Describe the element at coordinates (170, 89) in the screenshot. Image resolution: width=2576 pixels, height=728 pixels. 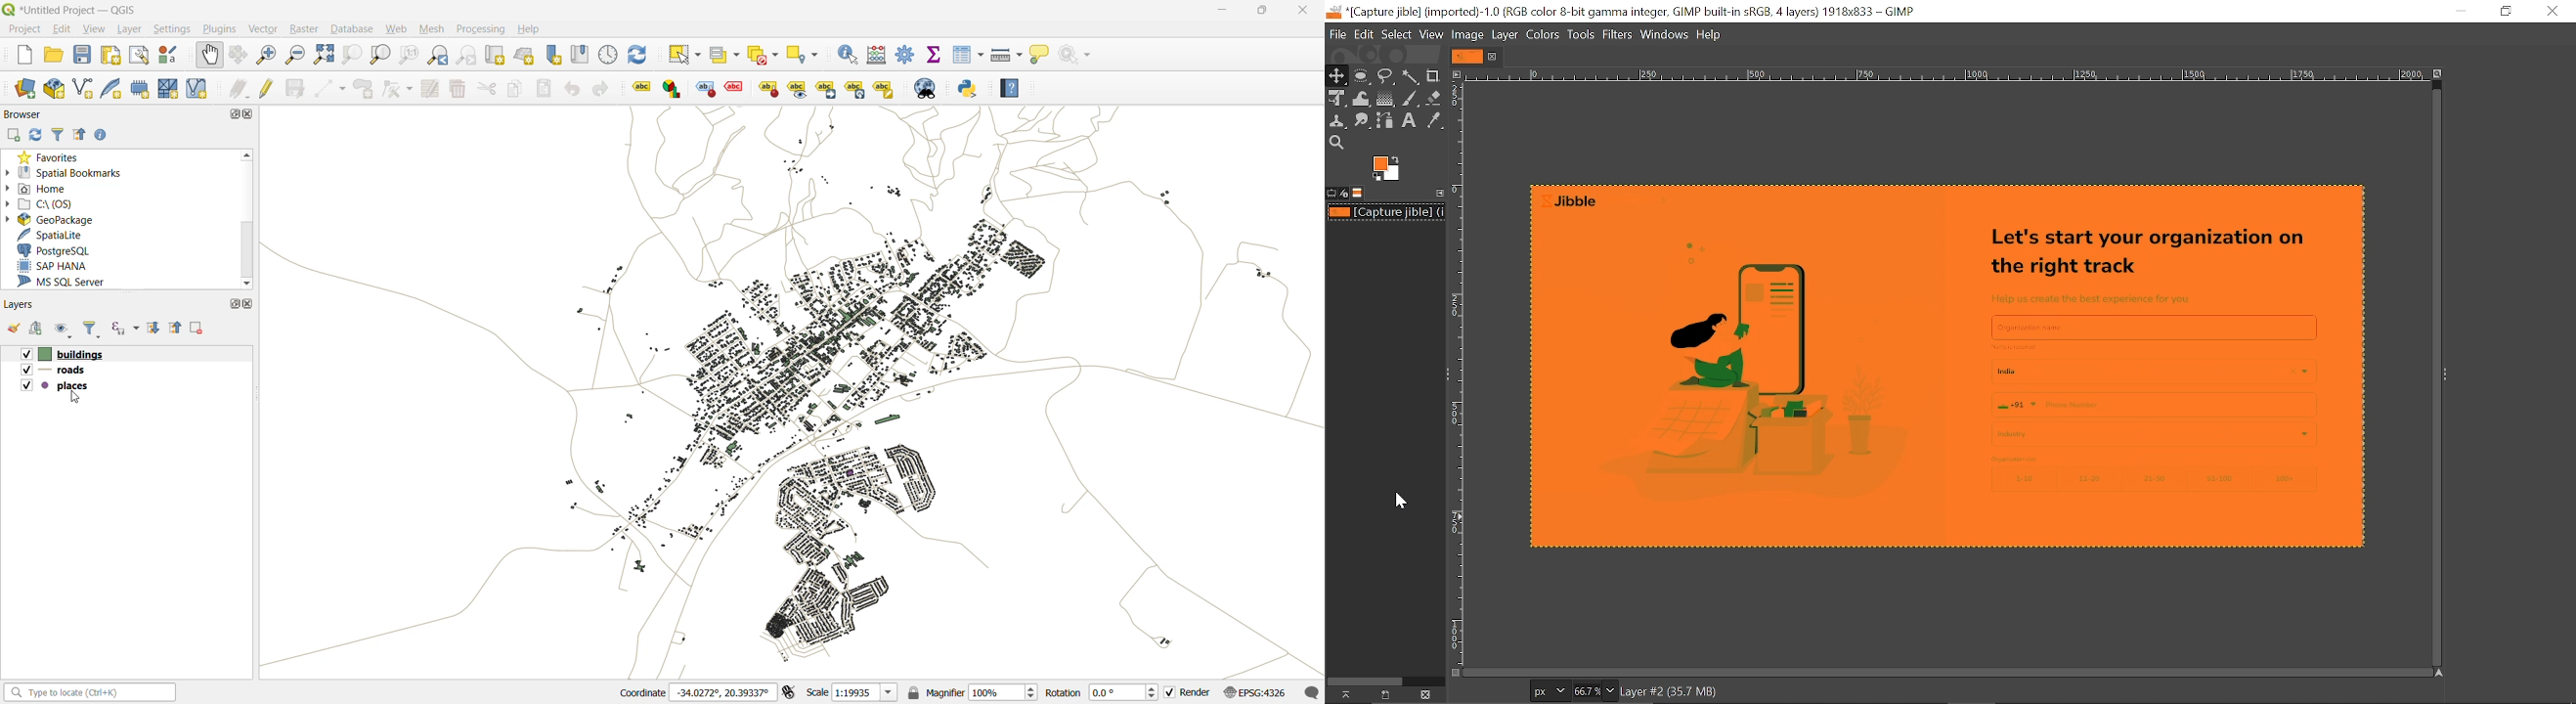
I see `new mesh` at that location.